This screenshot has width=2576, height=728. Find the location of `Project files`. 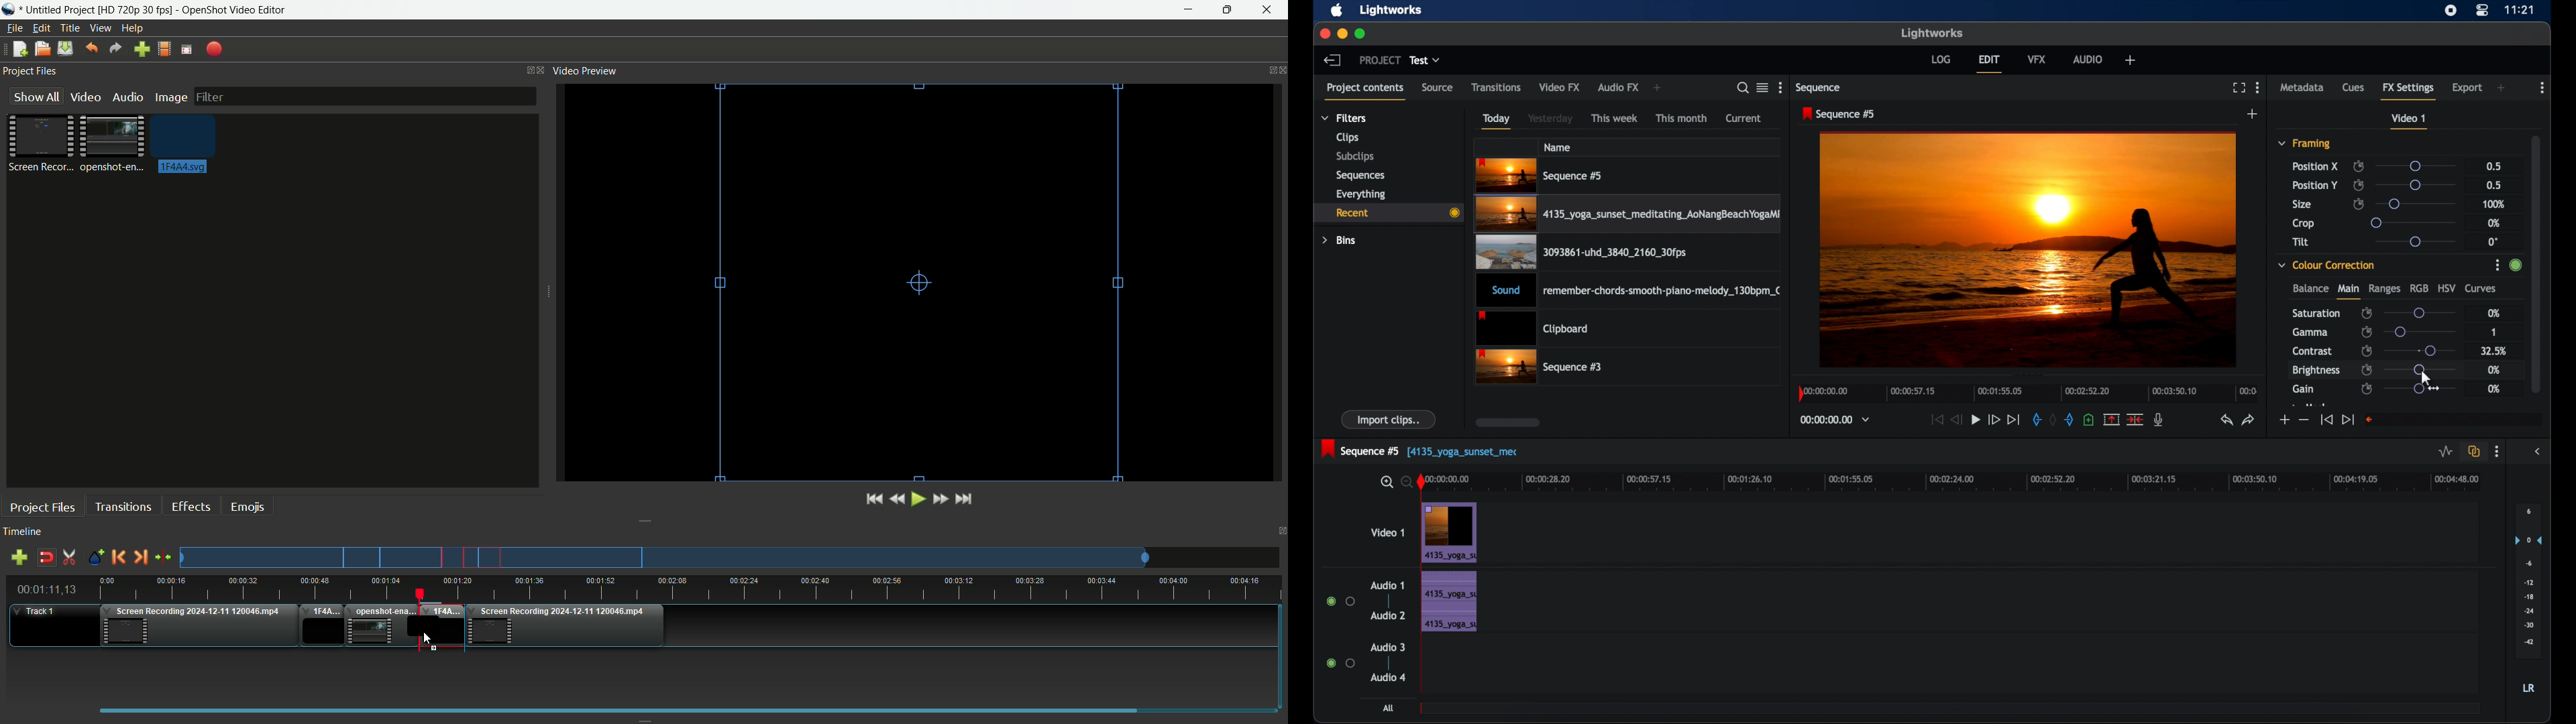

Project files is located at coordinates (30, 71).